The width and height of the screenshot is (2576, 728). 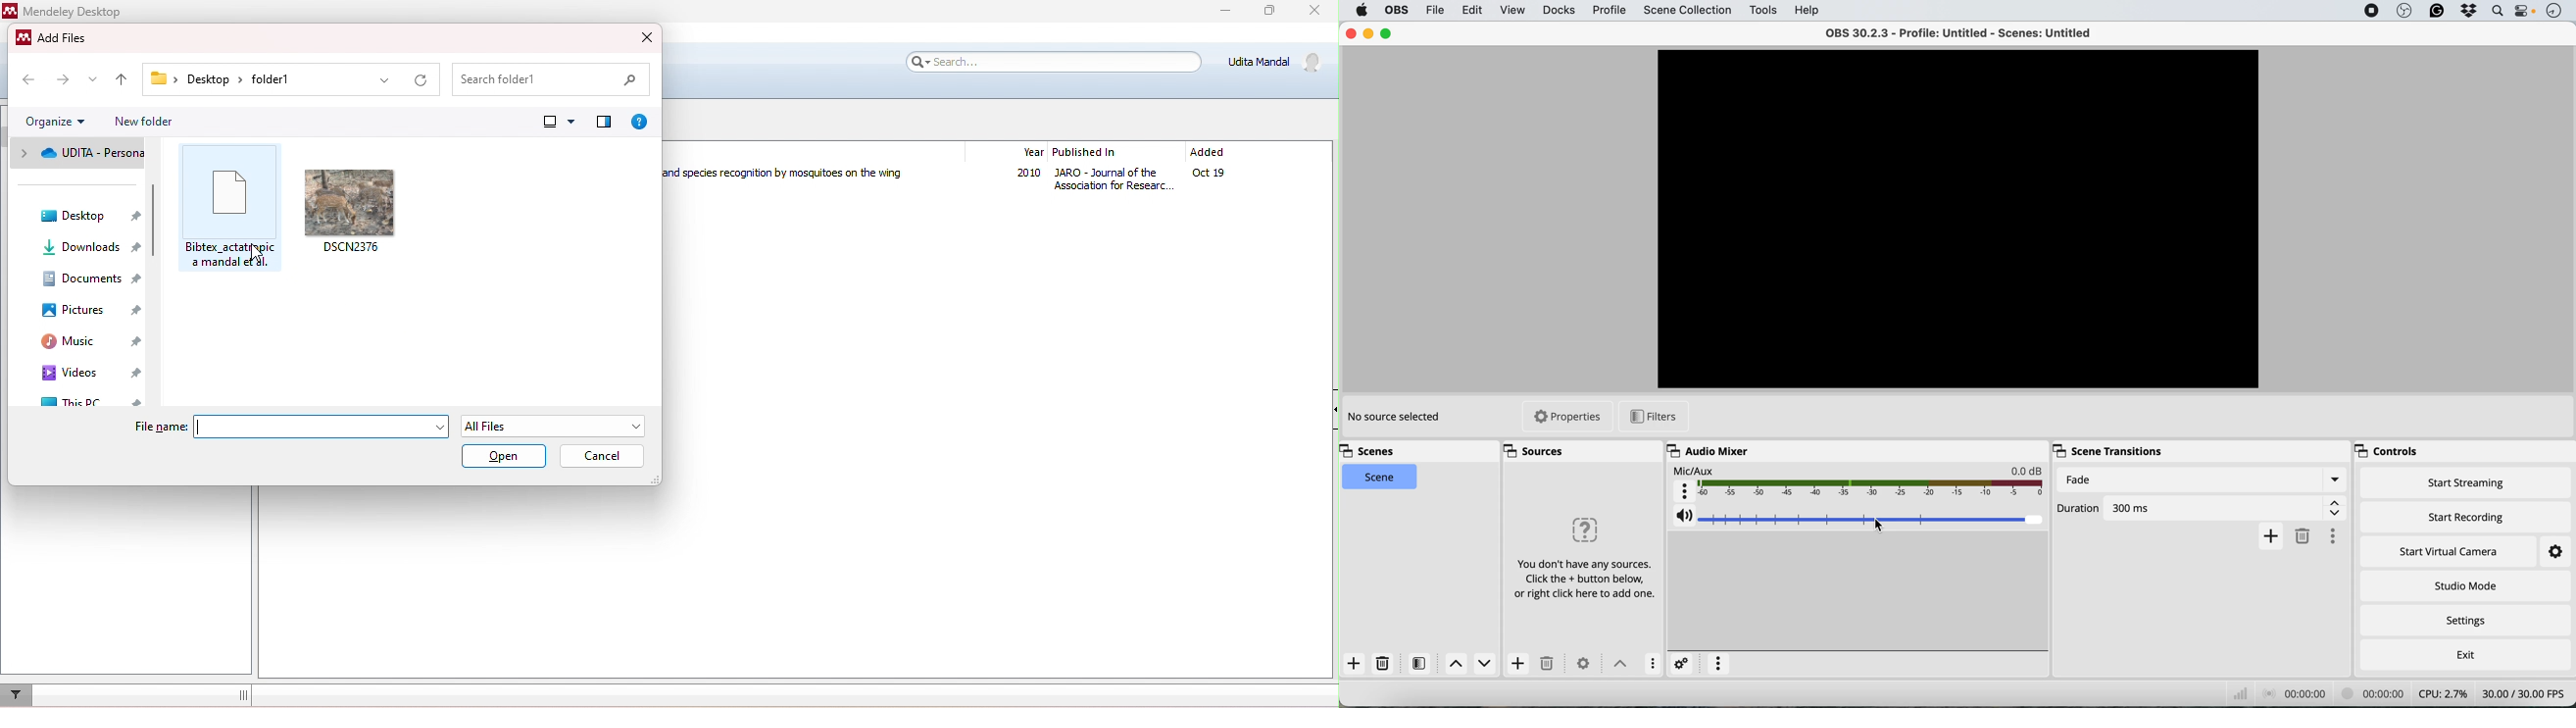 What do you see at coordinates (2469, 12) in the screenshot?
I see `dropbox` at bounding box center [2469, 12].